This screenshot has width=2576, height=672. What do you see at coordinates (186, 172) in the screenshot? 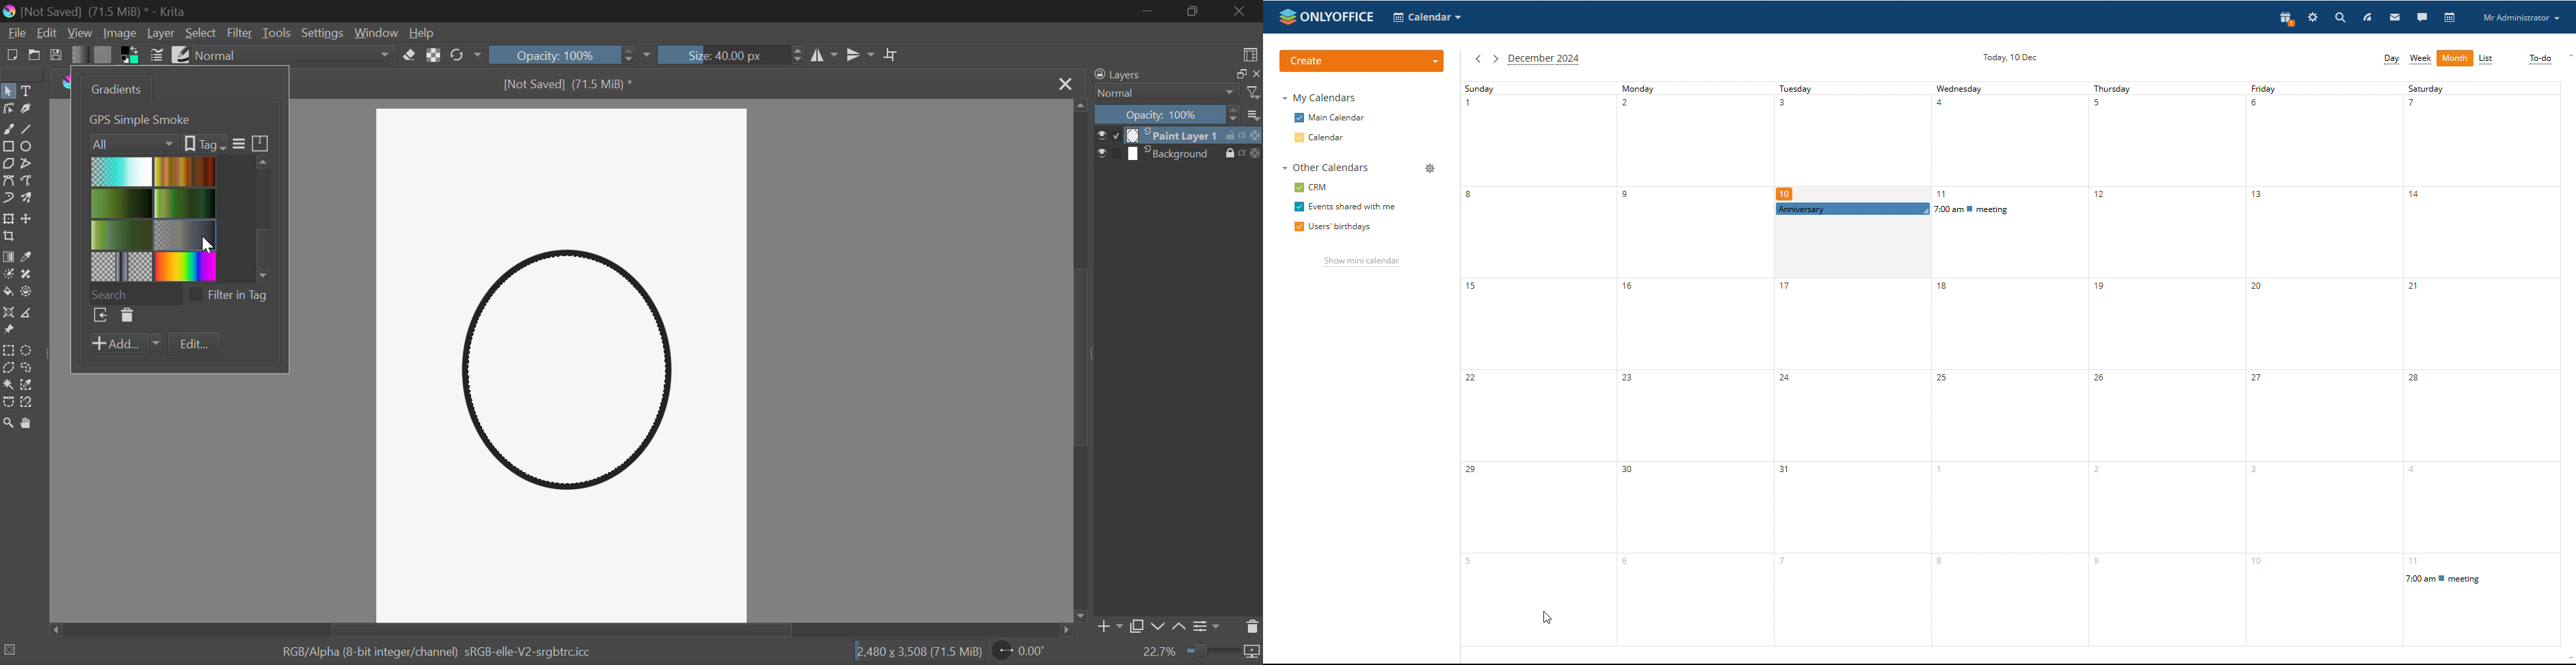
I see `Brown Gradient` at bounding box center [186, 172].